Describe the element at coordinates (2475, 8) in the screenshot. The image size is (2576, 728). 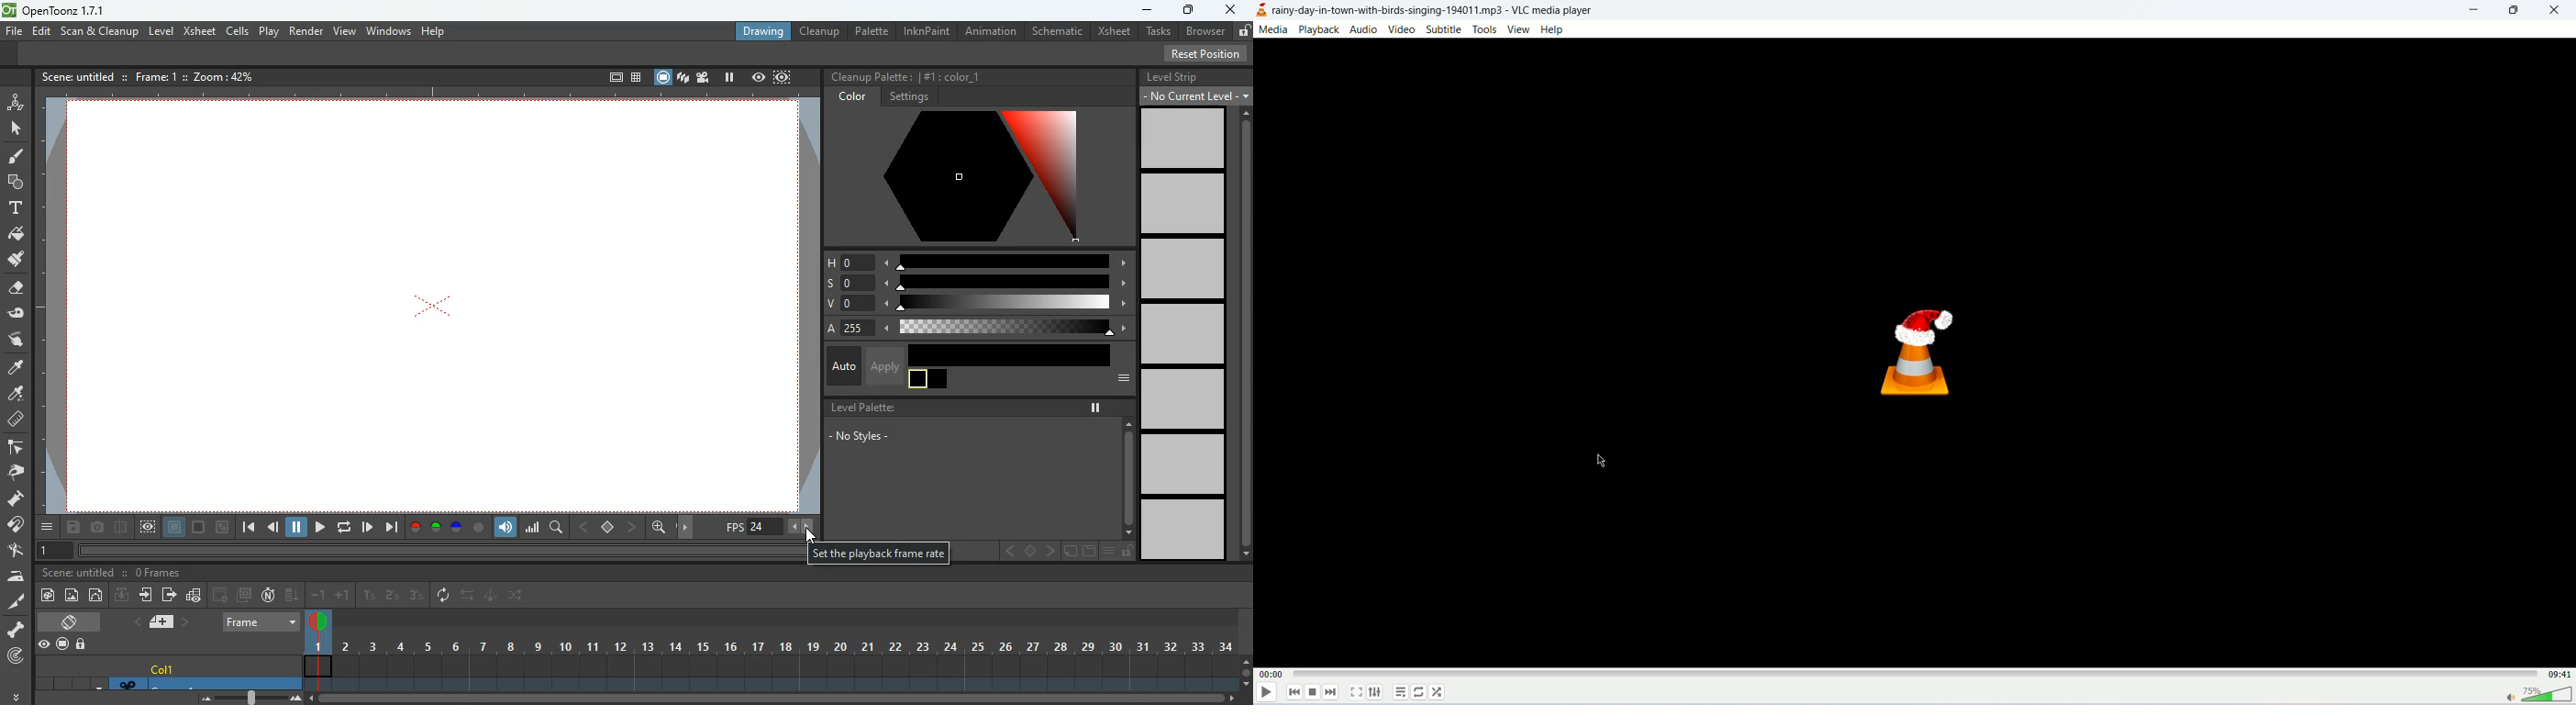
I see `minimize` at that location.